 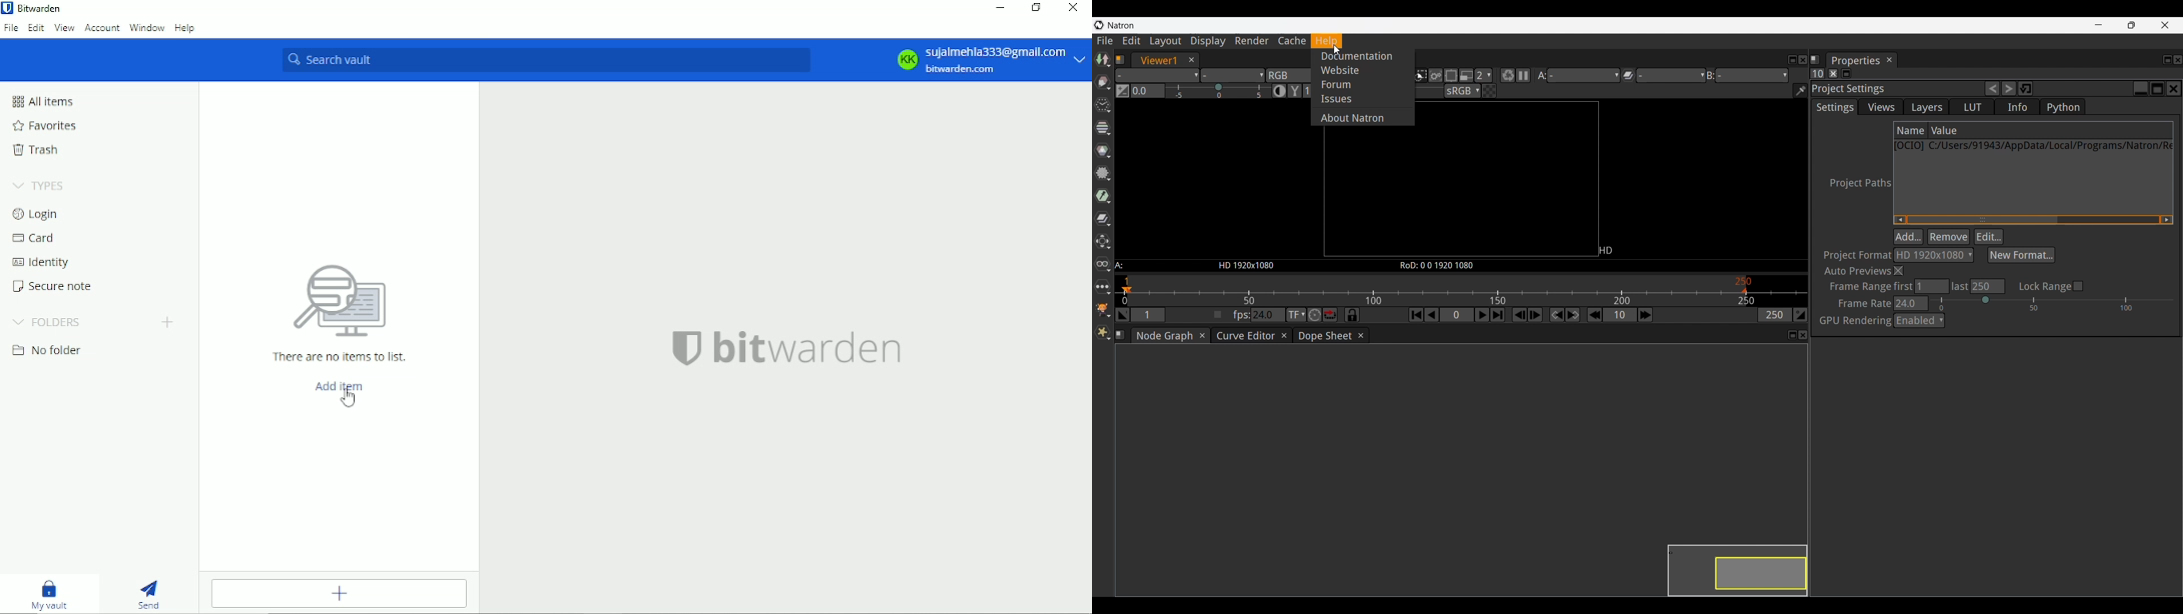 I want to click on Close, so click(x=1072, y=8).